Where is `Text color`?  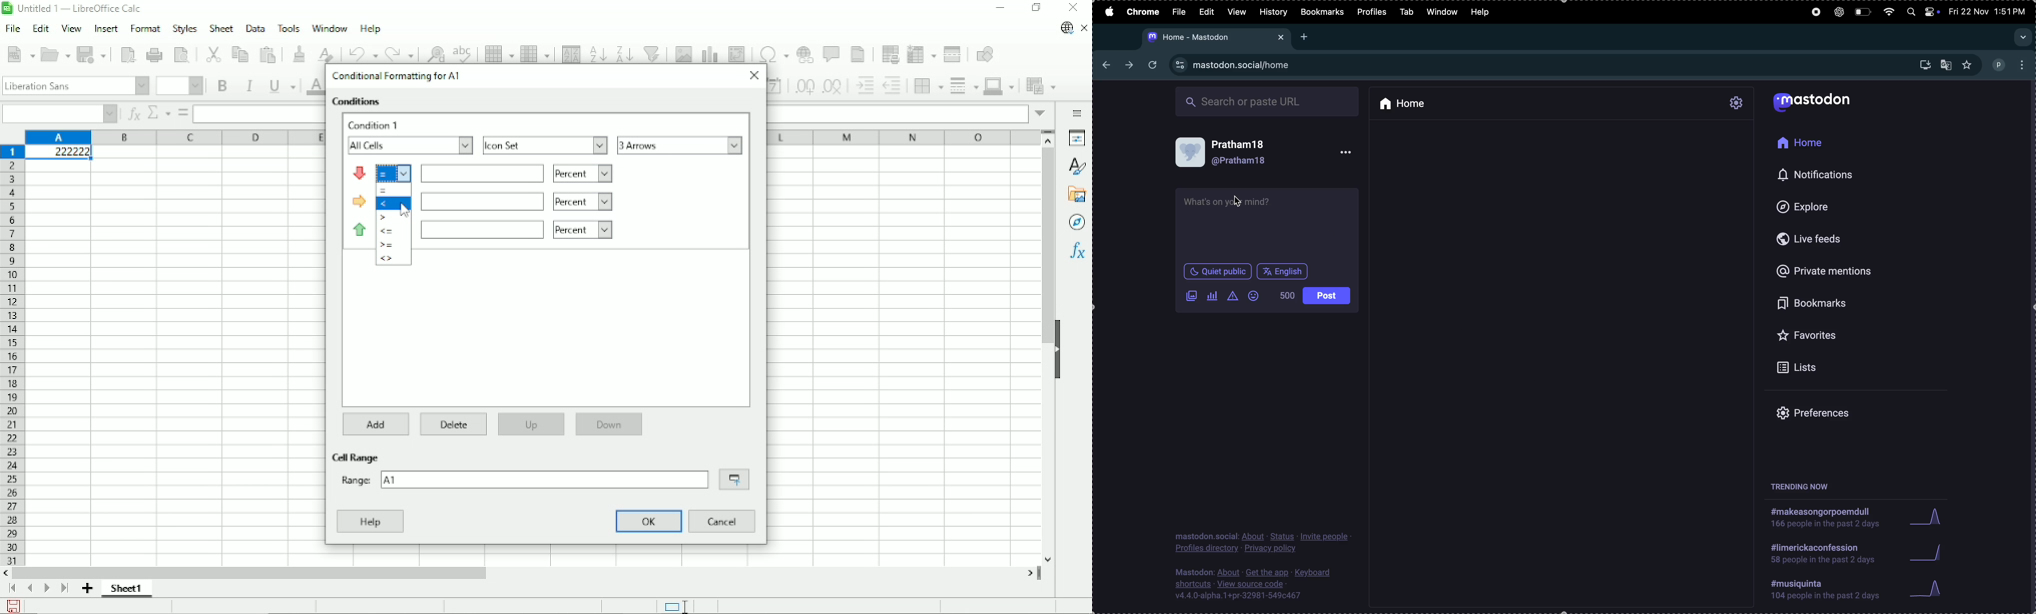 Text color is located at coordinates (313, 86).